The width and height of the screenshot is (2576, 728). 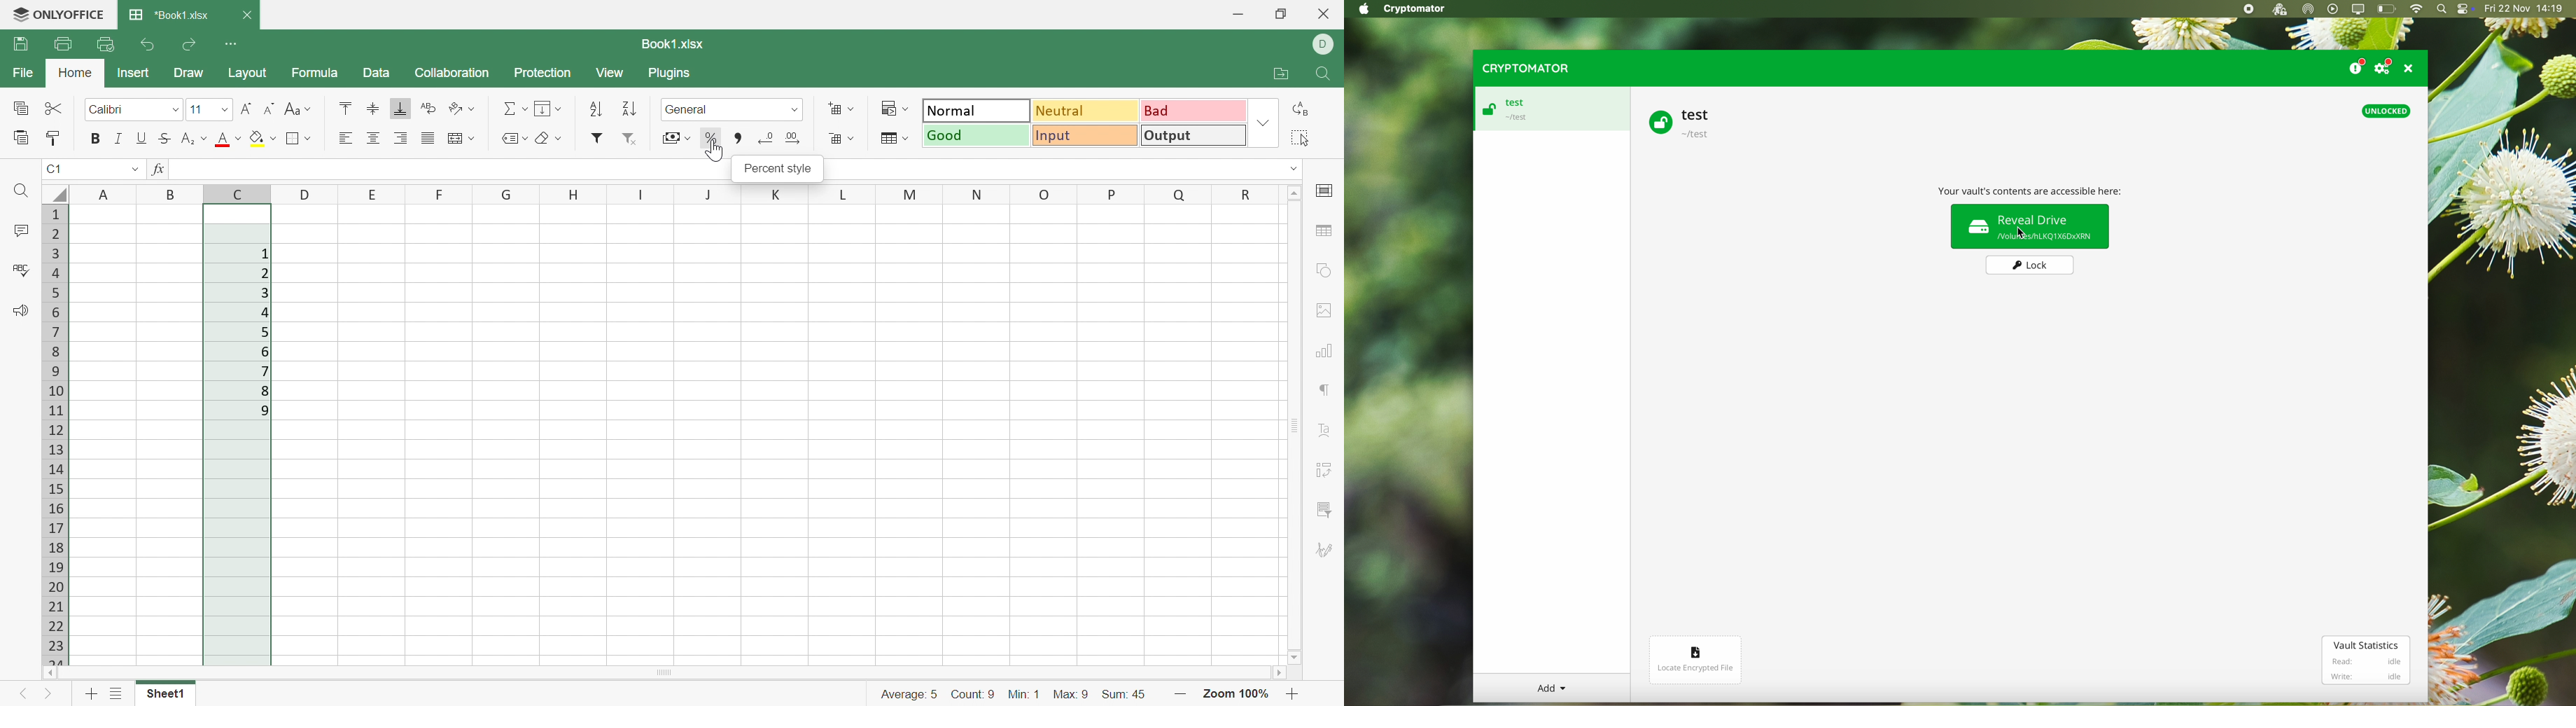 I want to click on Align Top, so click(x=346, y=107).